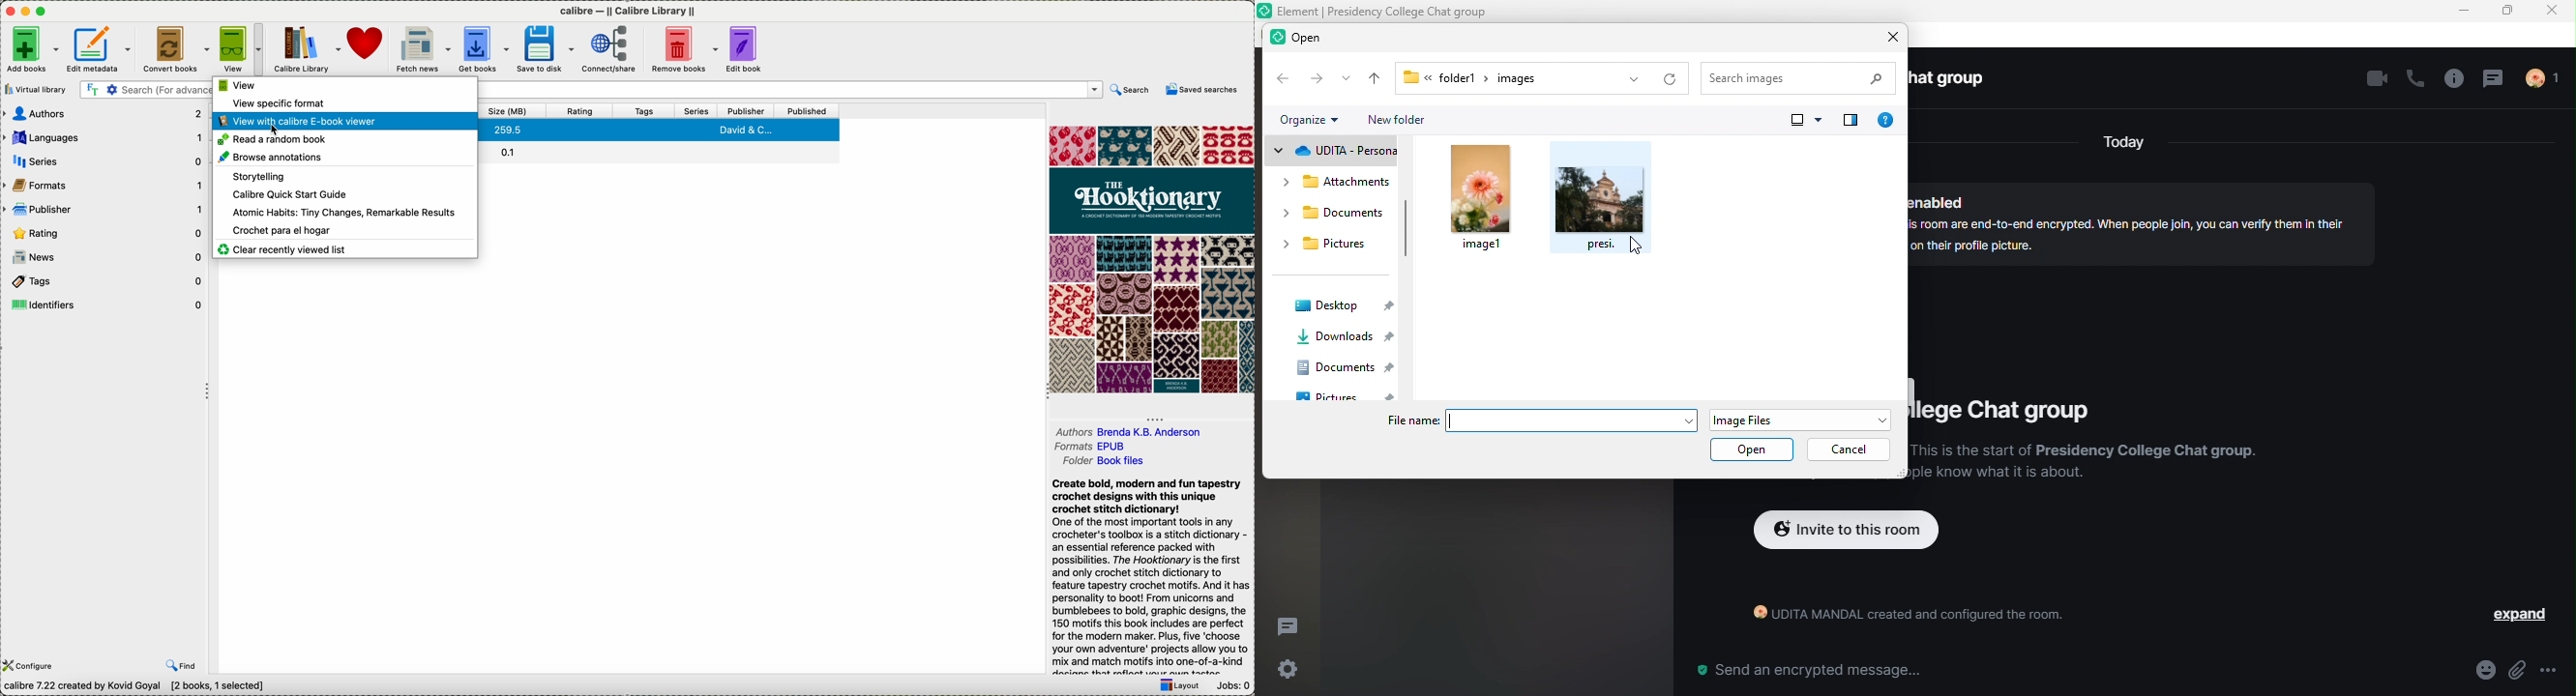  I want to click on documents, so click(1331, 217).